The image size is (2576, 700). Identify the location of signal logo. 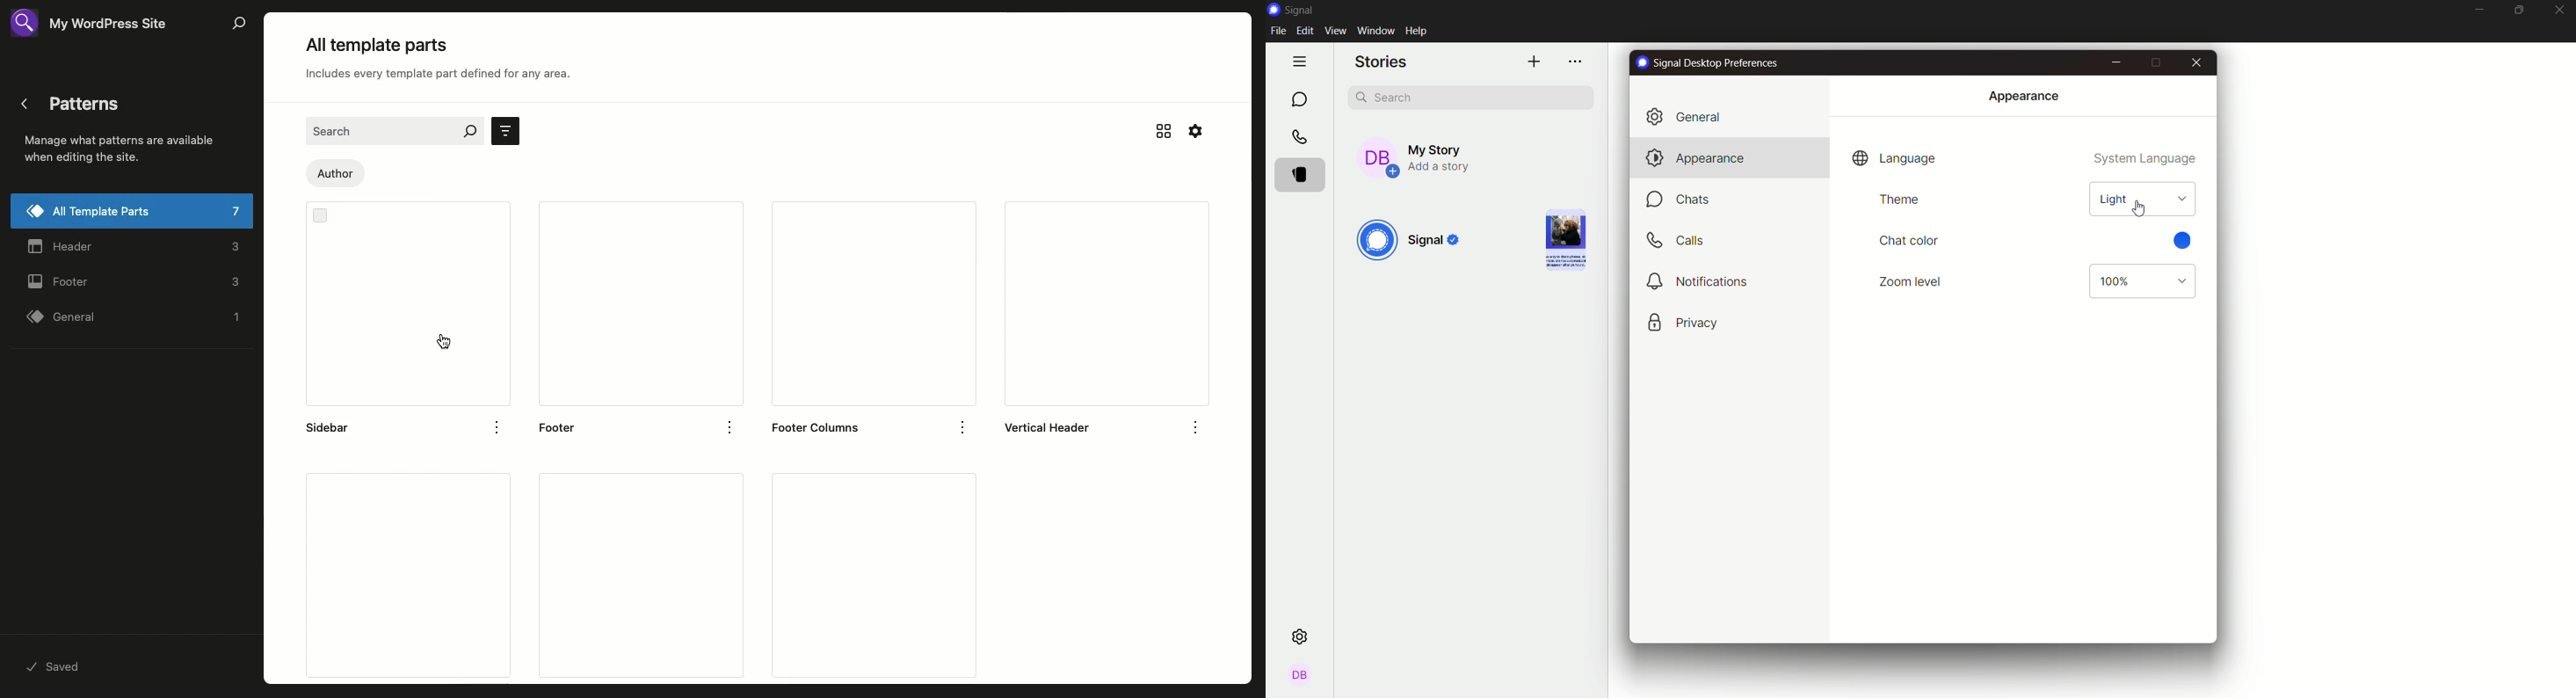
(1297, 10).